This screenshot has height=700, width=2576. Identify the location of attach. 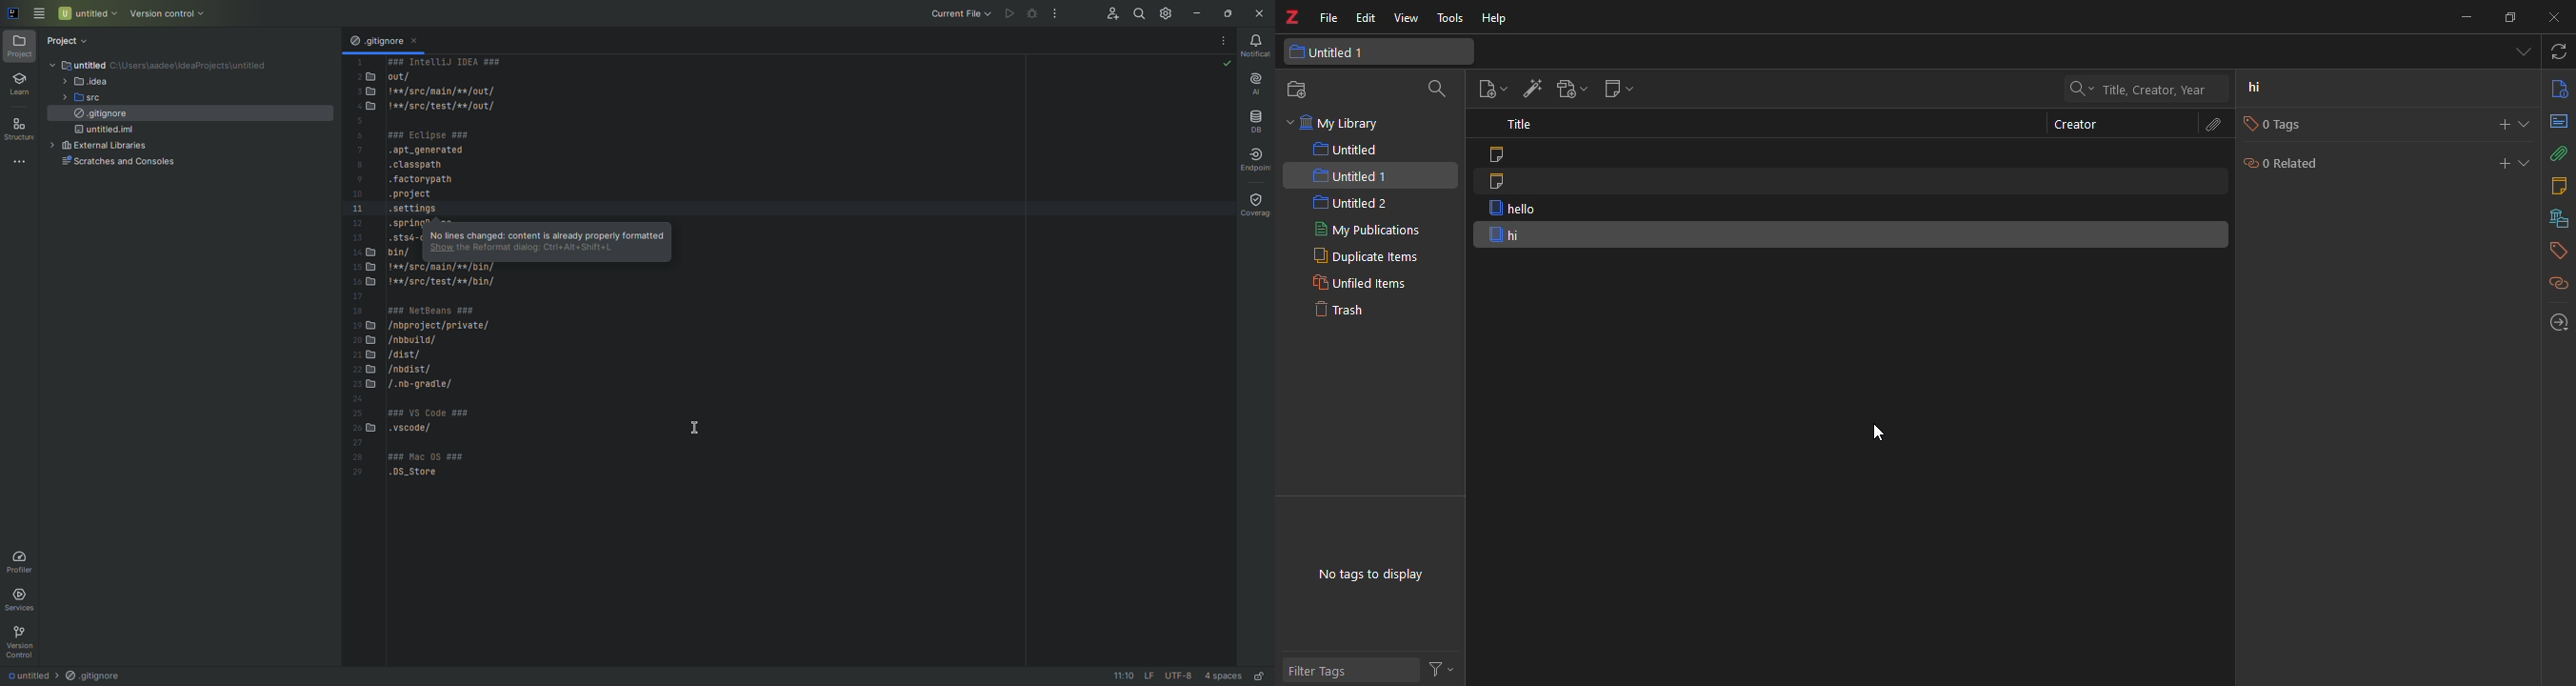
(2214, 126).